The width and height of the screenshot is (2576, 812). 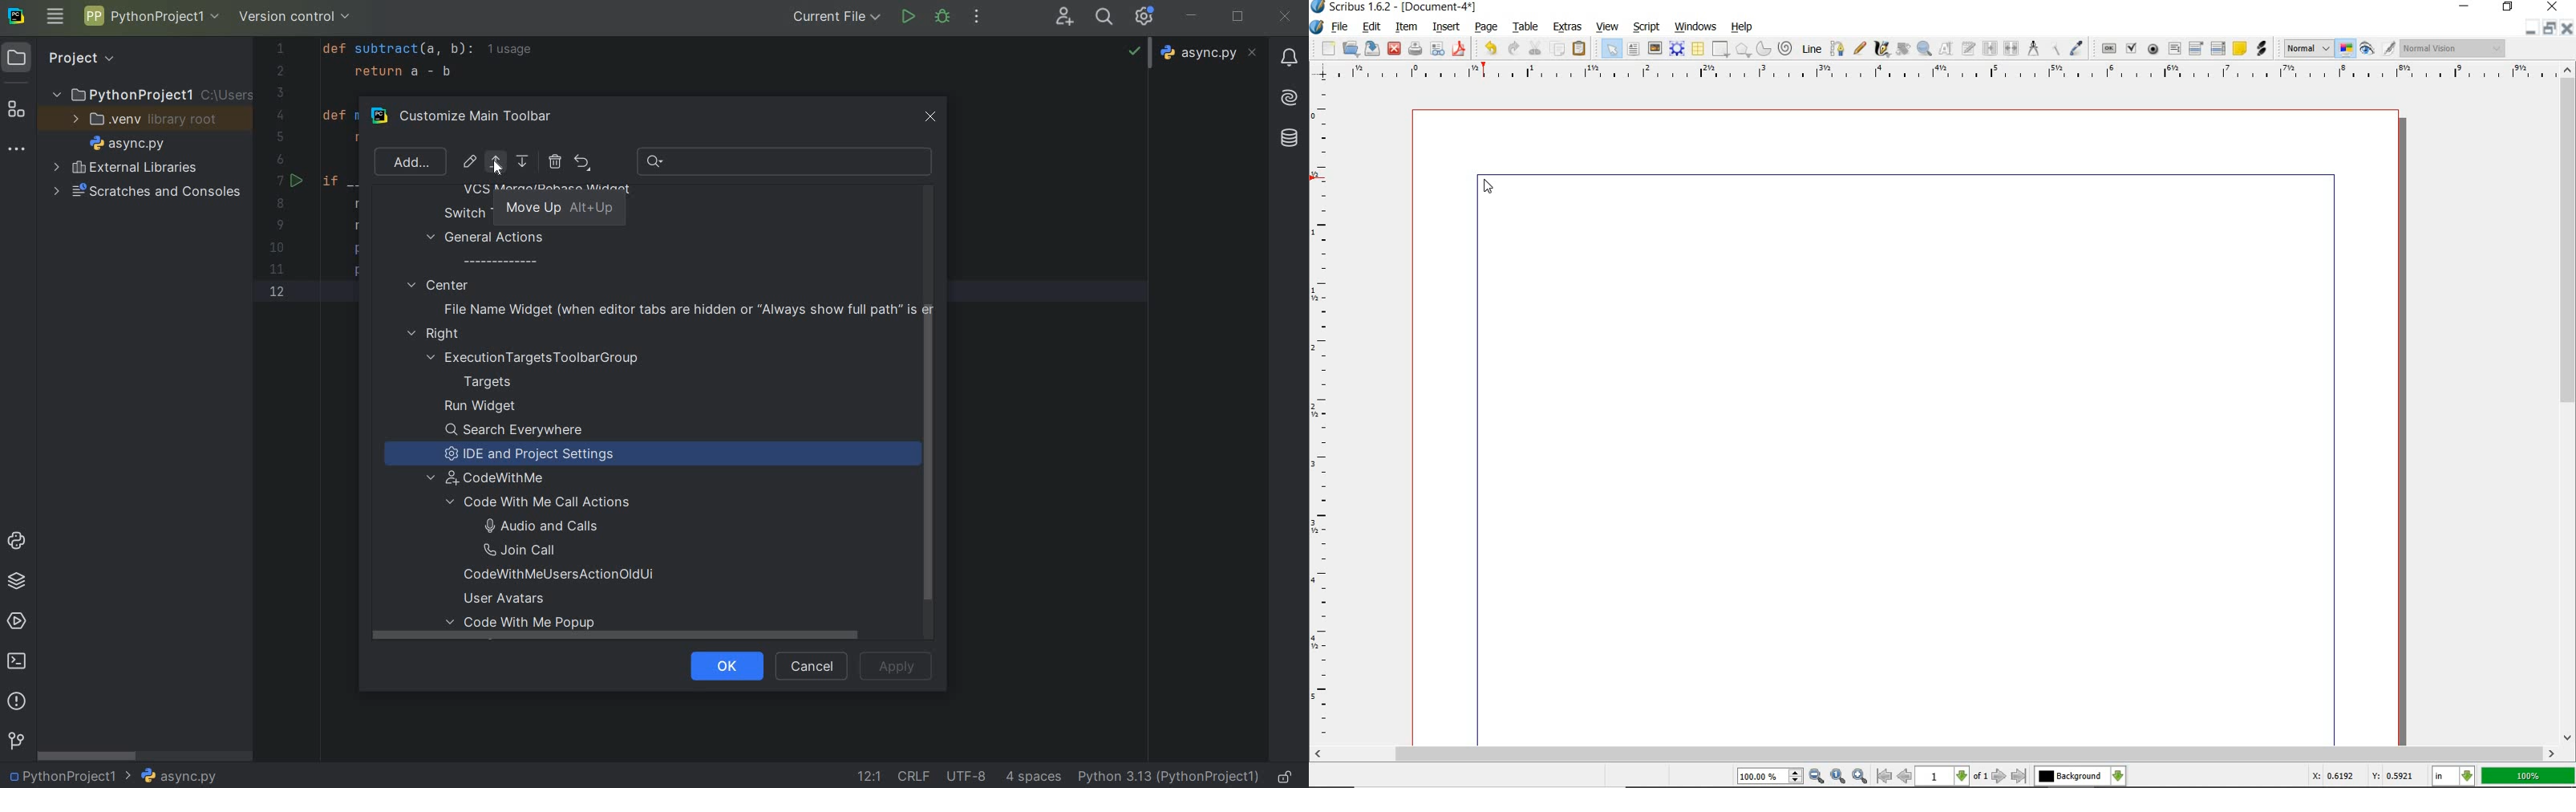 I want to click on zoom in or zoom out, so click(x=1924, y=50).